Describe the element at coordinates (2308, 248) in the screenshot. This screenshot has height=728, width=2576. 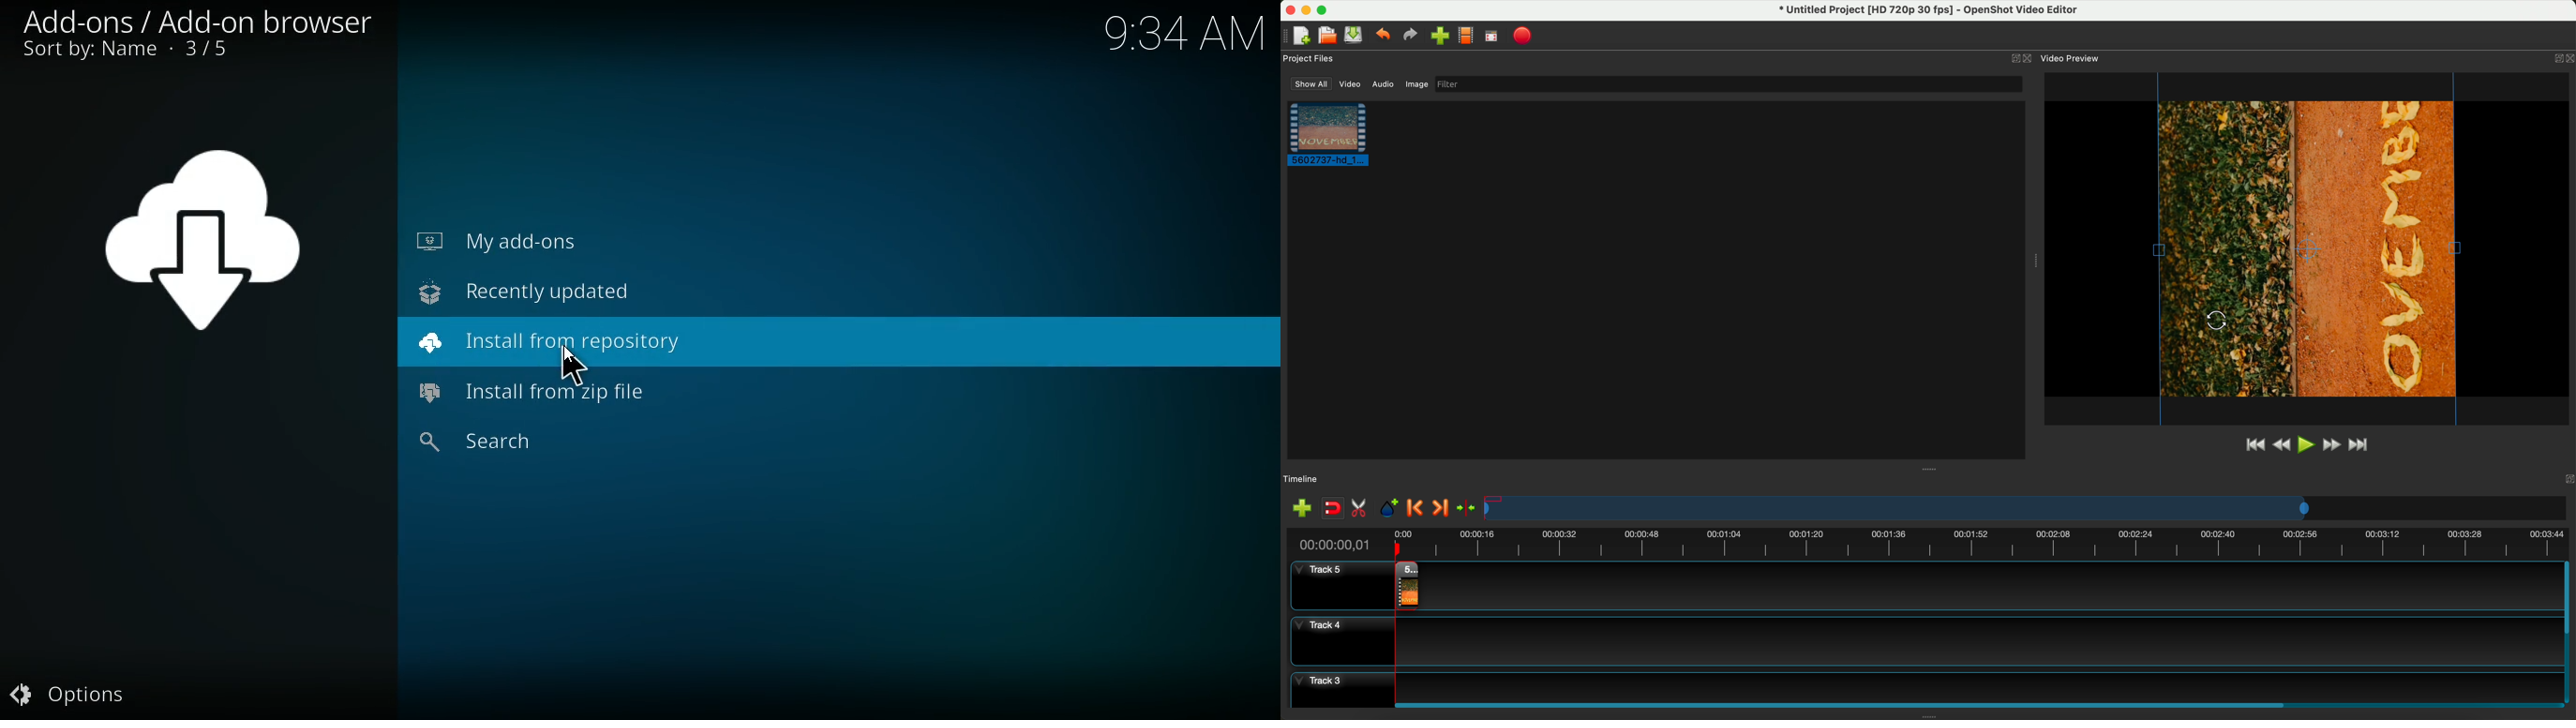
I see `rotated video` at that location.